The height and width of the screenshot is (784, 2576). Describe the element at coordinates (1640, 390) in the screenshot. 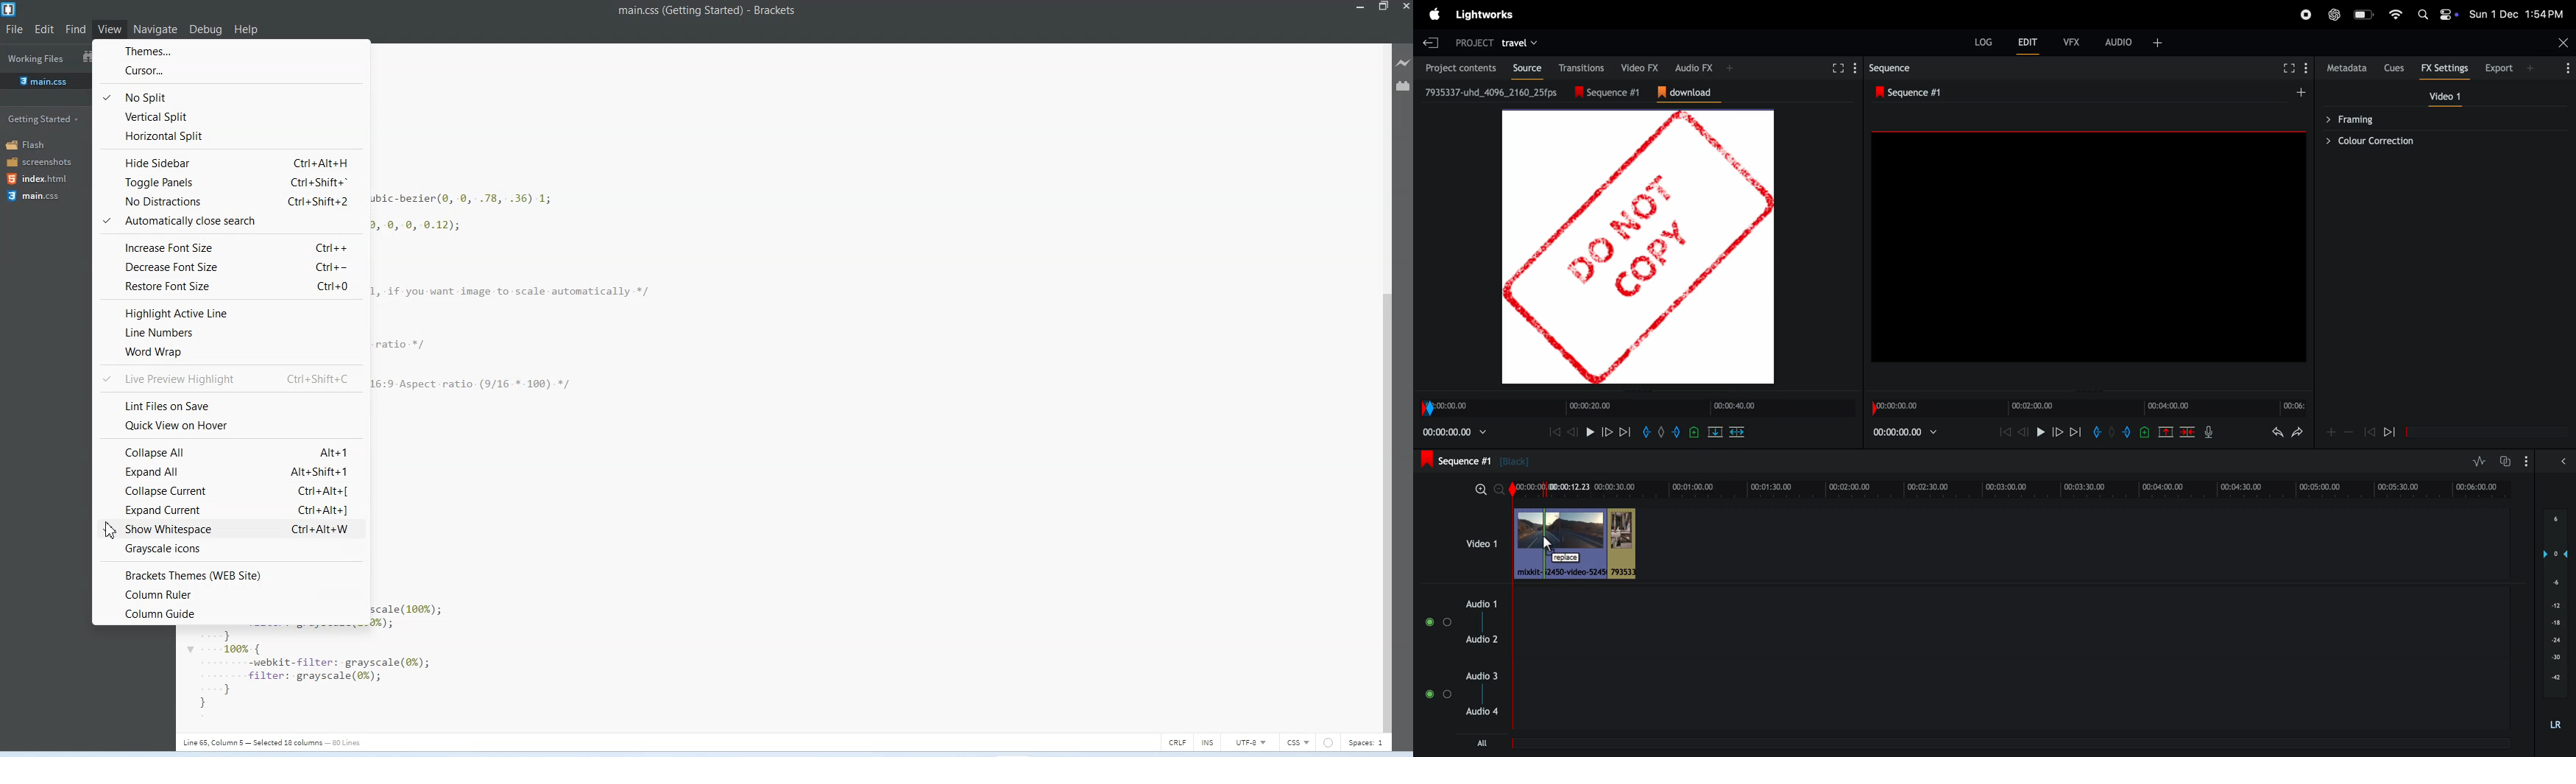

I see `Drag to change dimension` at that location.